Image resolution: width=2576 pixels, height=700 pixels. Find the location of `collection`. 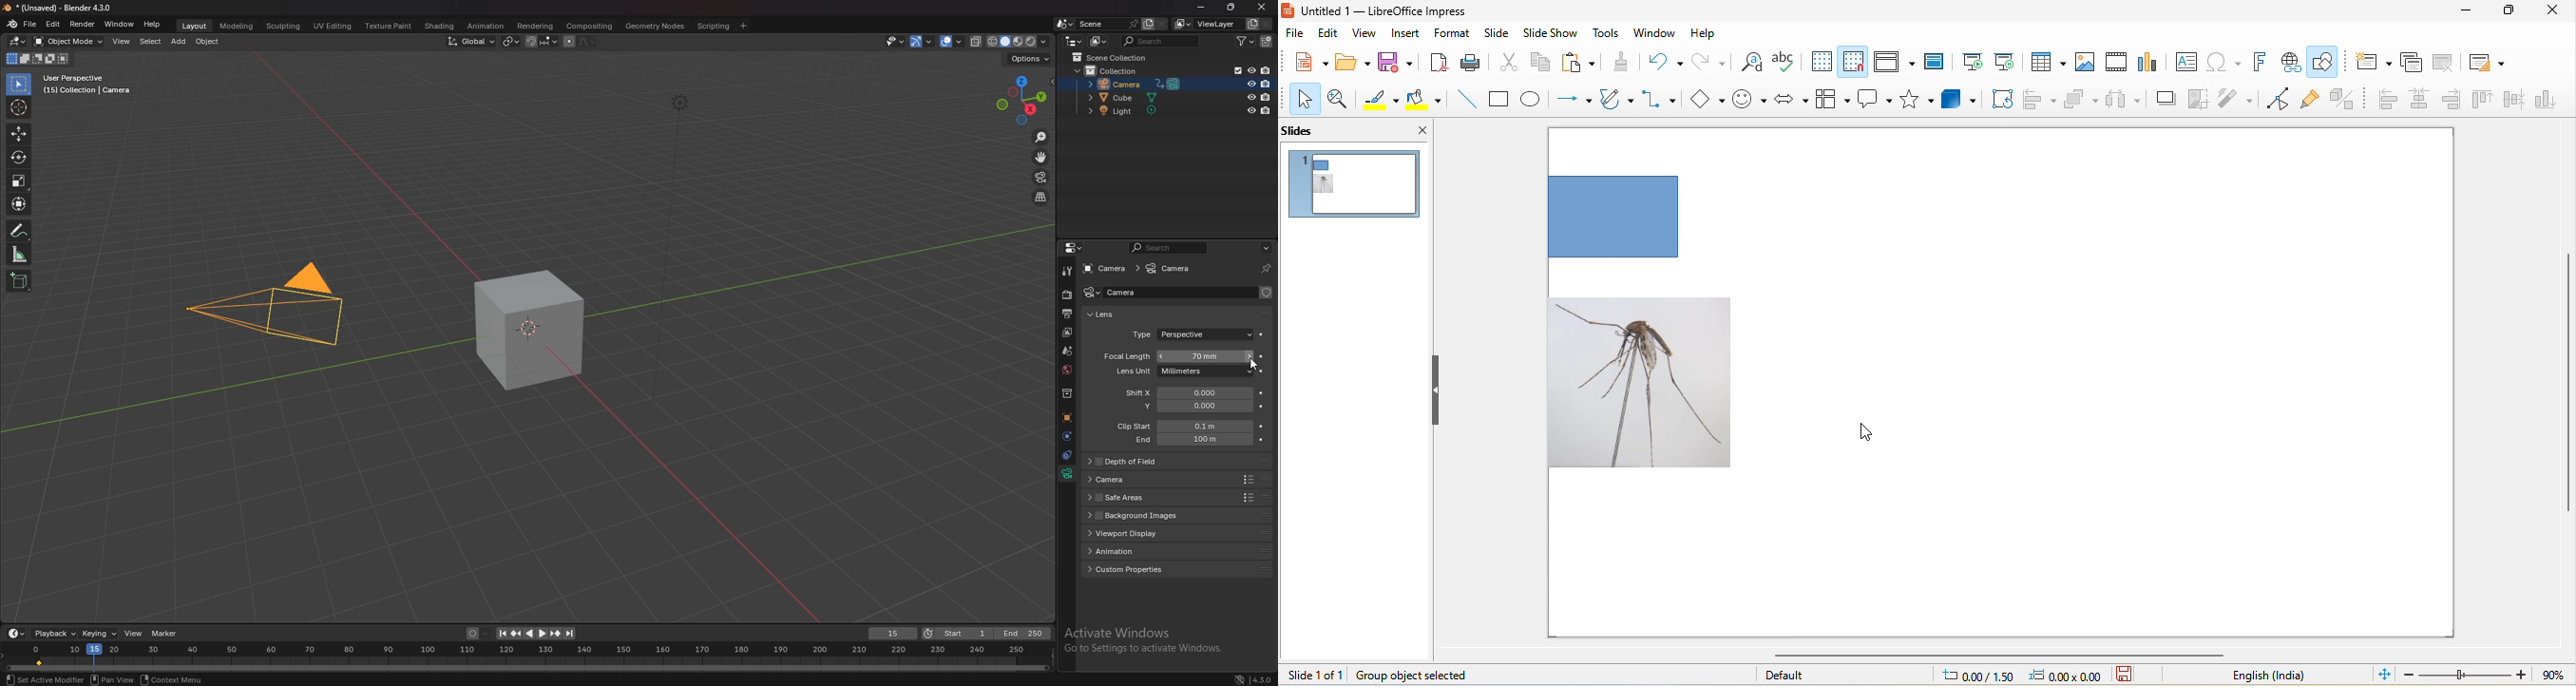

collection is located at coordinates (1112, 70).